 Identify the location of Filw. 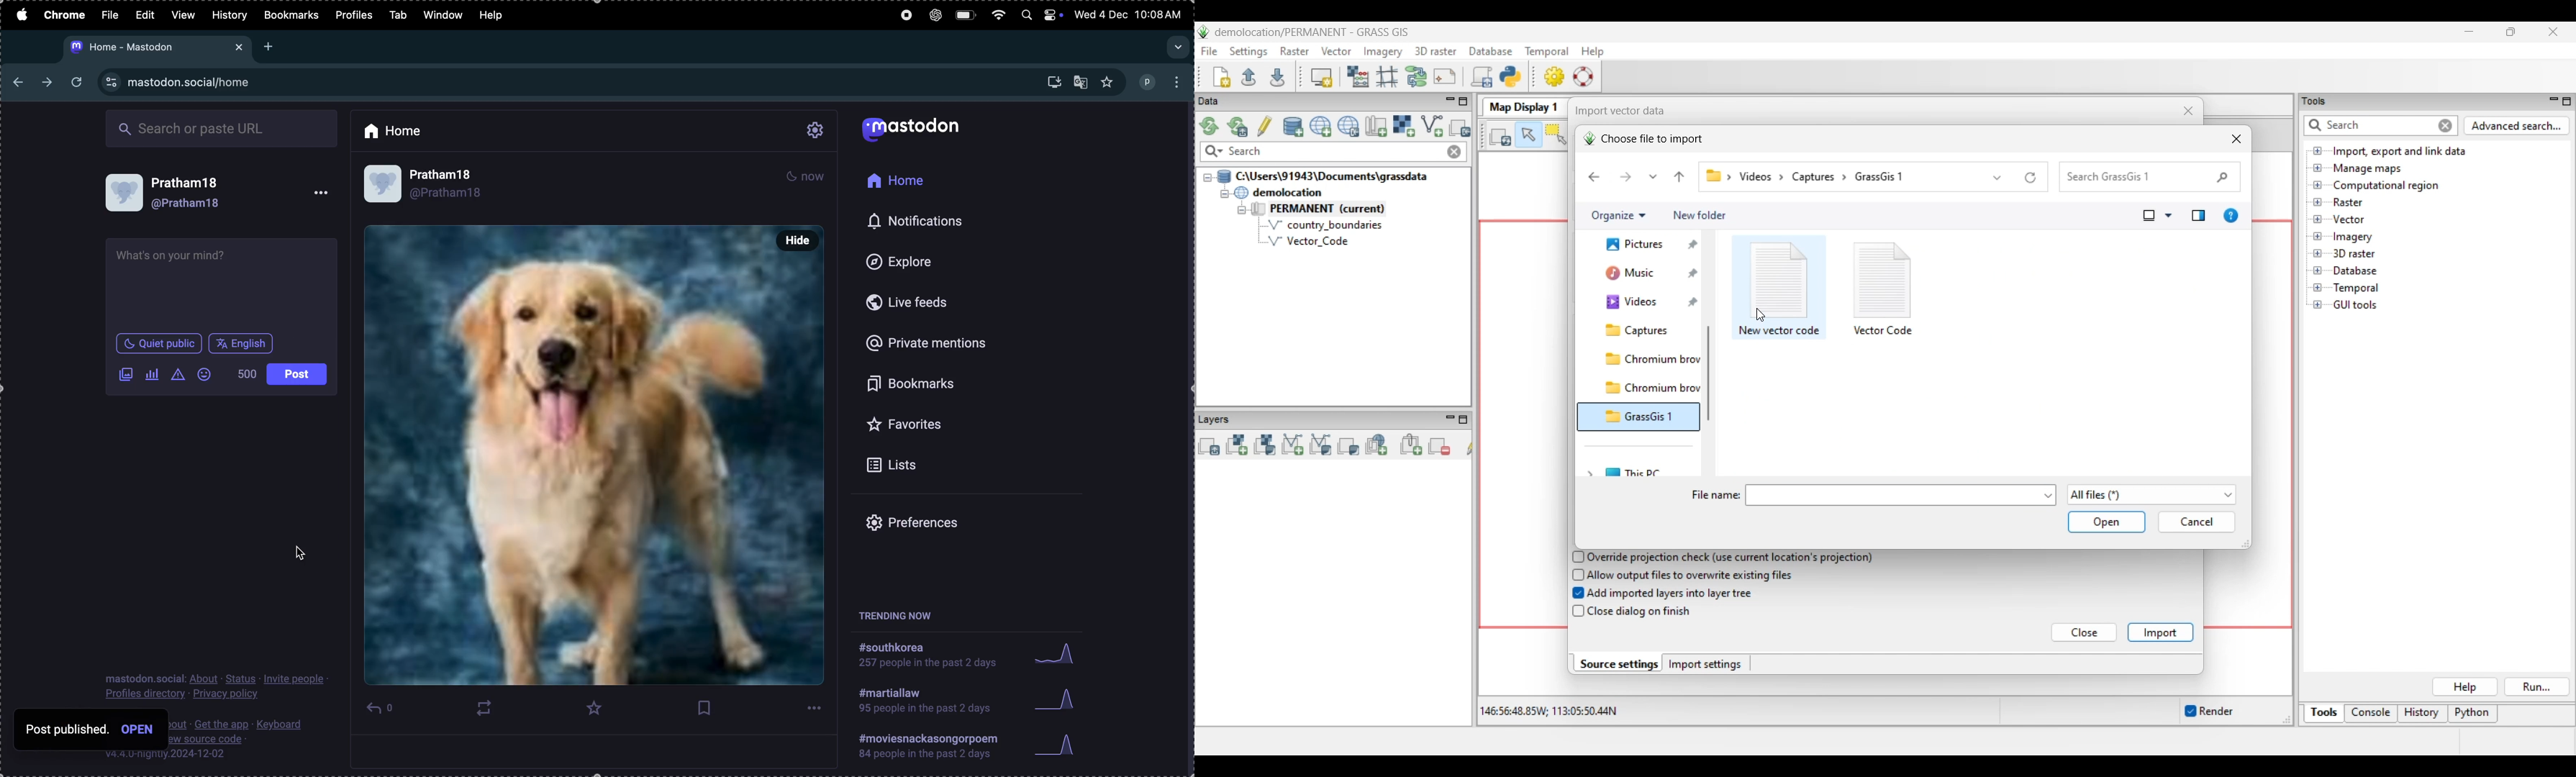
(110, 14).